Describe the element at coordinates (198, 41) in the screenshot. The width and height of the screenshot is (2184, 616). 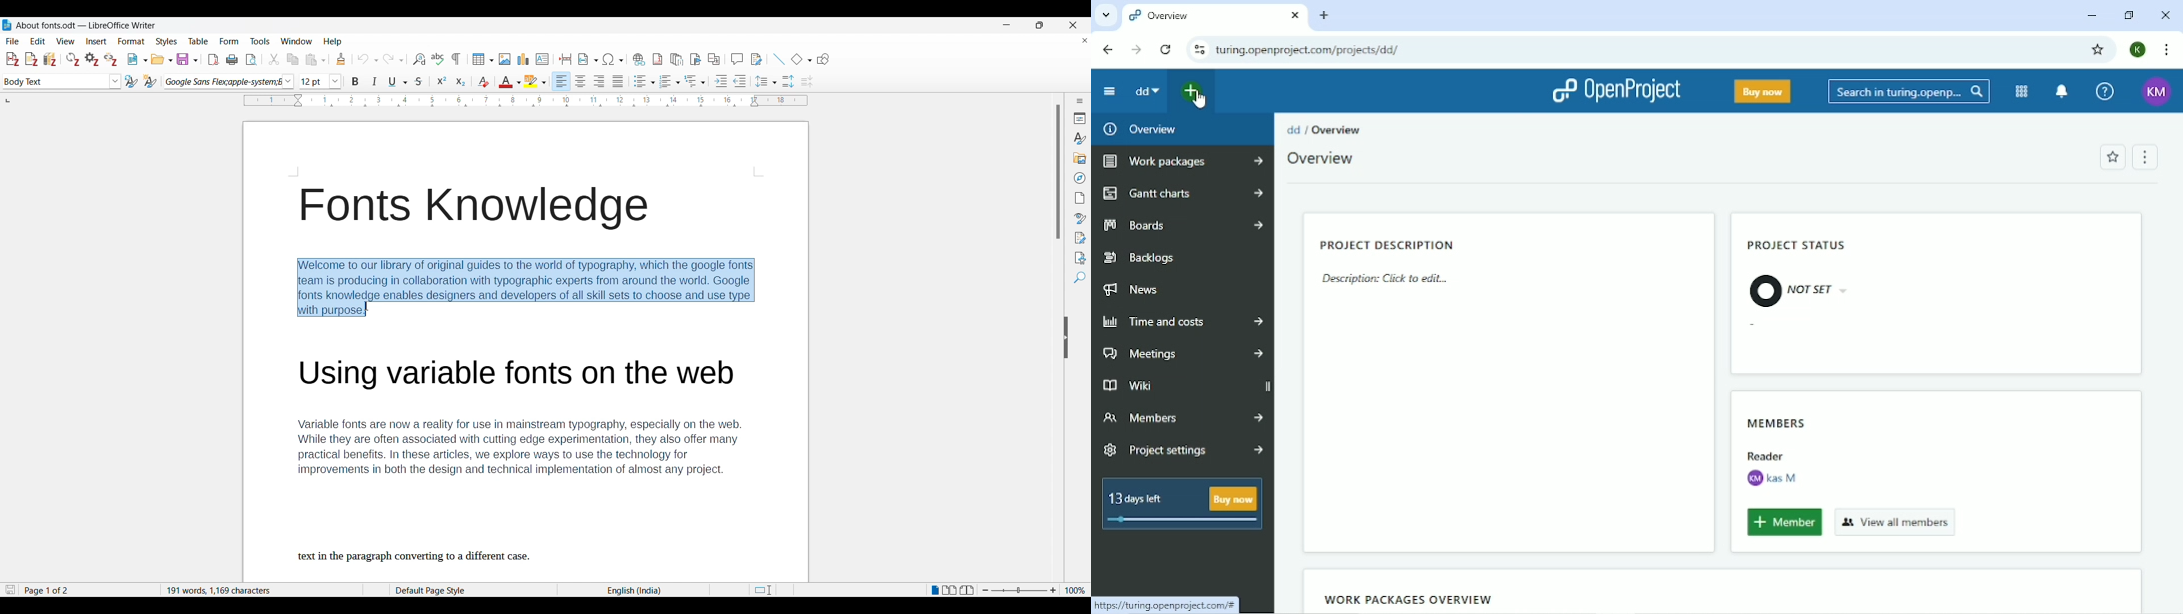
I see `Table menu` at that location.